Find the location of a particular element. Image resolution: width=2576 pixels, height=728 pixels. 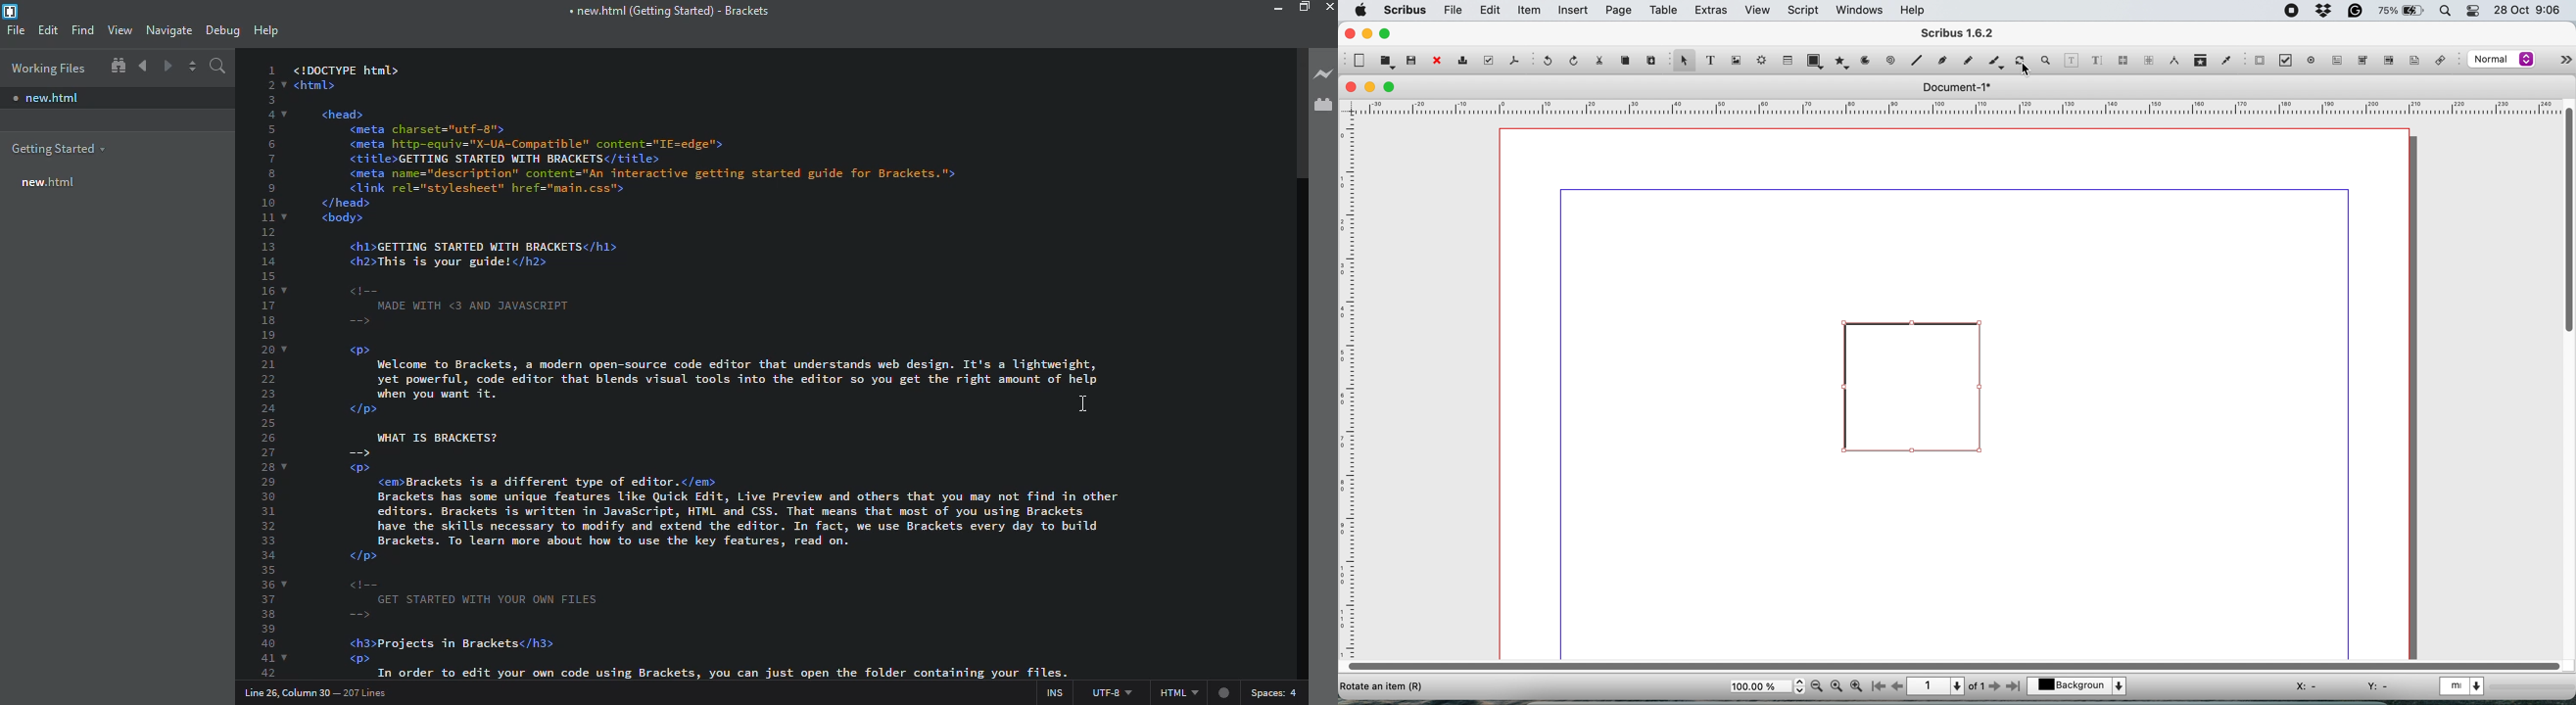

arc is located at coordinates (1864, 64).